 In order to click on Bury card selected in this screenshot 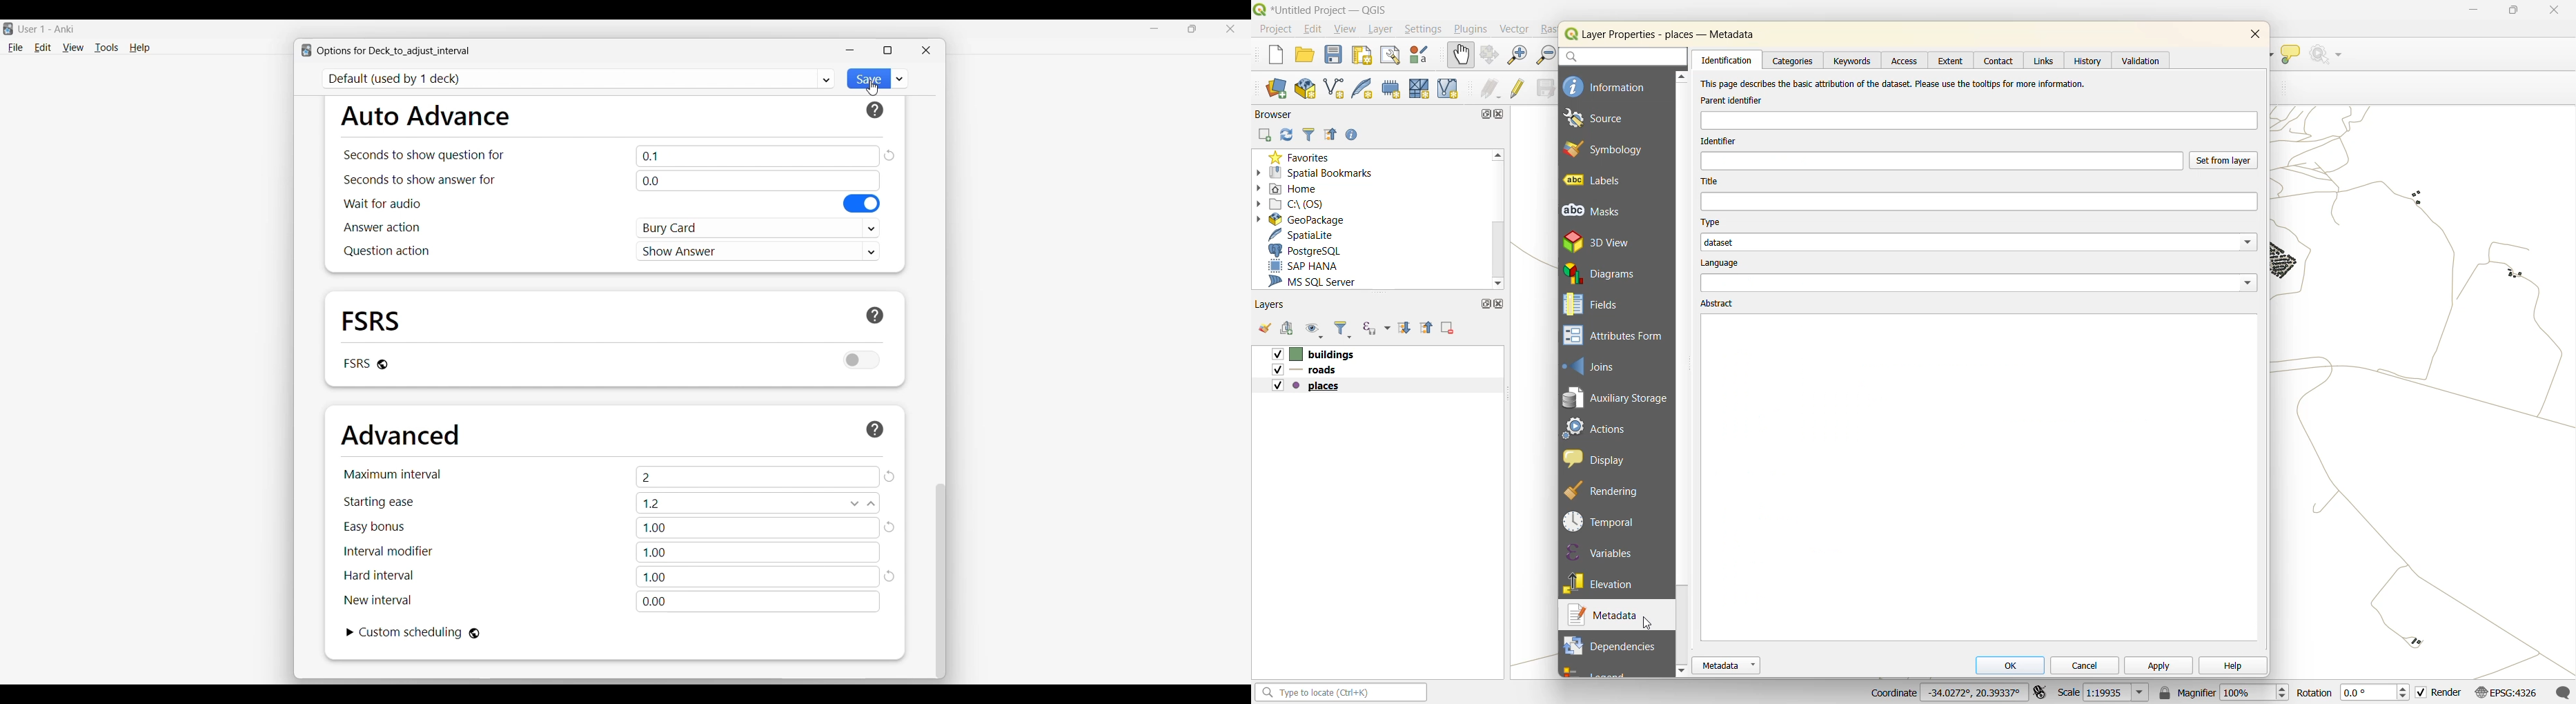, I will do `click(759, 228)`.